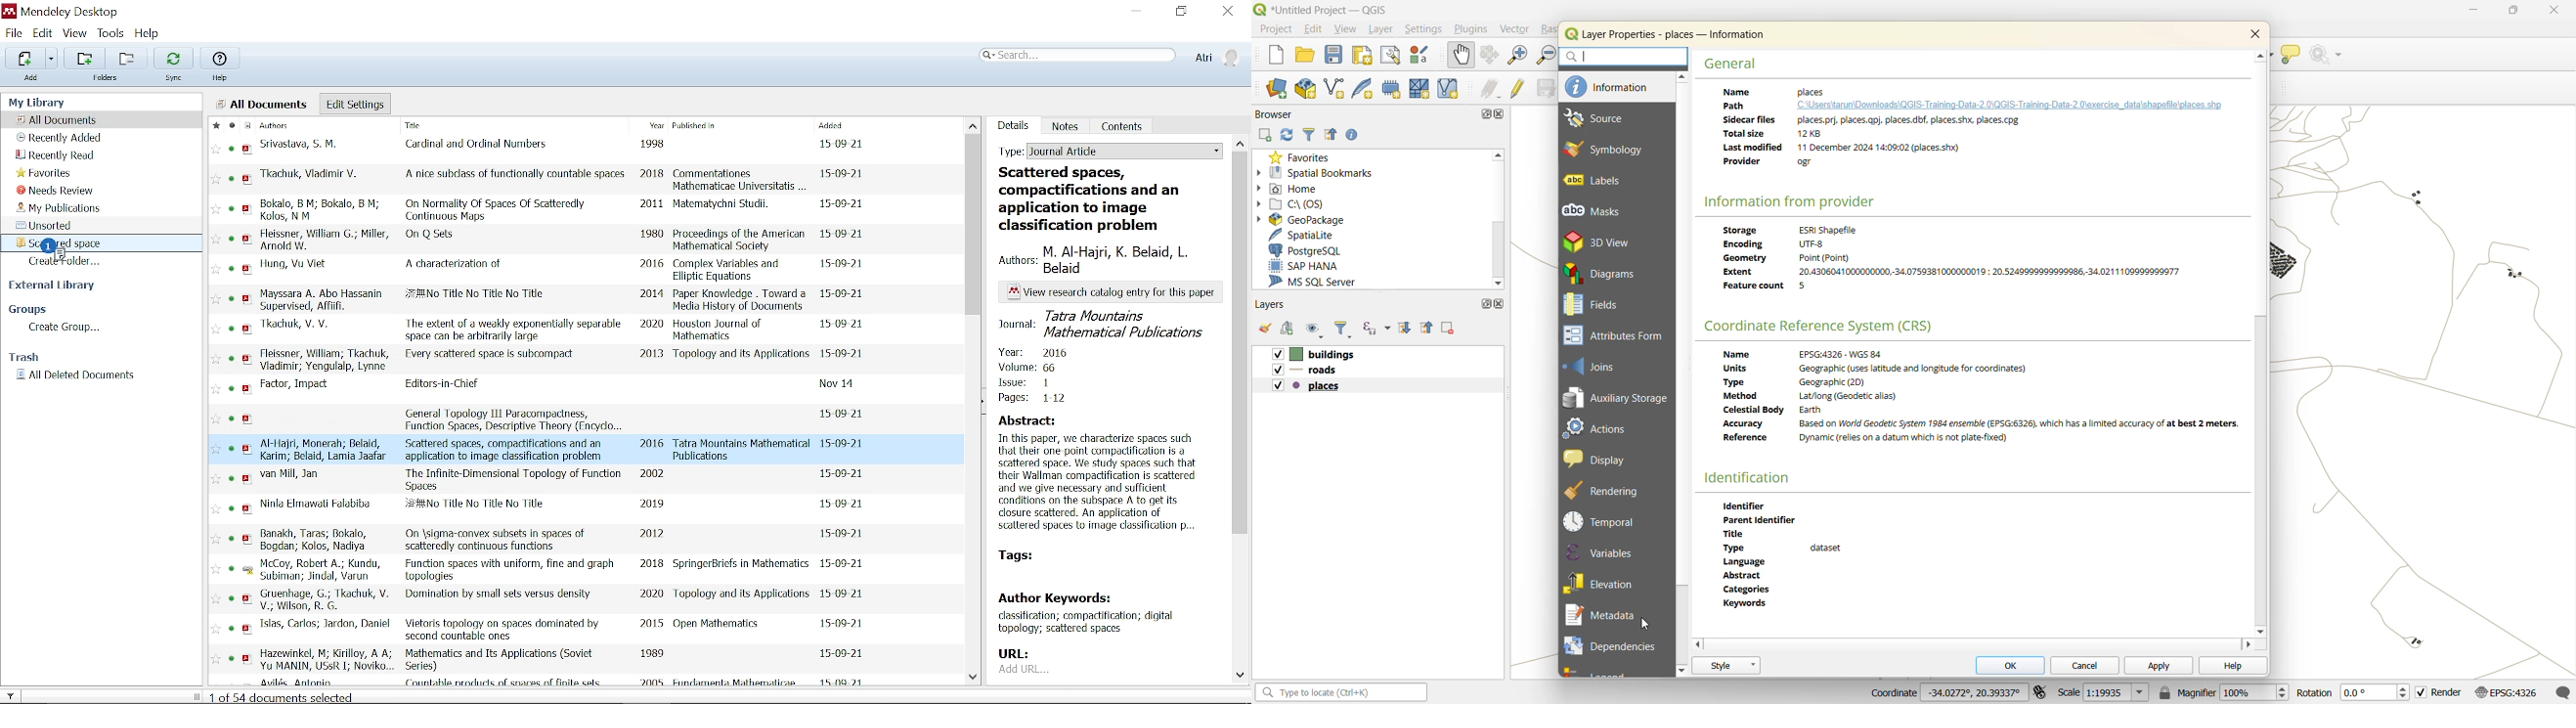  I want to click on cursor, so click(1648, 624).